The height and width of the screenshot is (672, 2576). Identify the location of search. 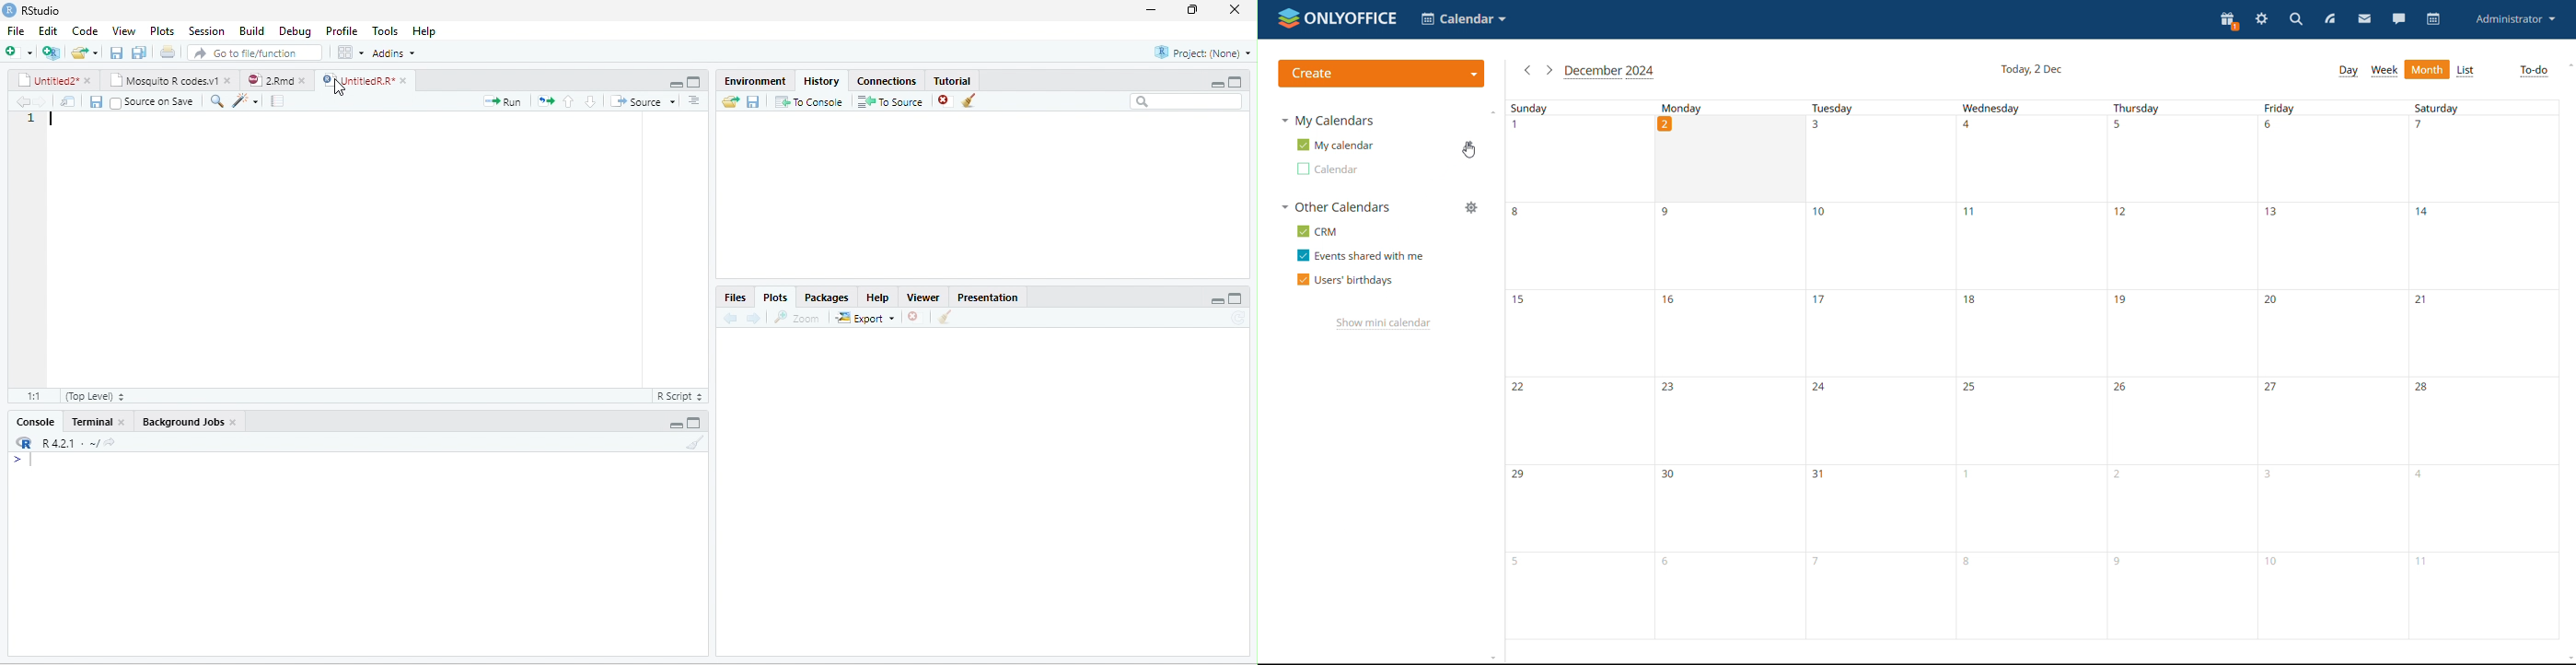
(238, 100).